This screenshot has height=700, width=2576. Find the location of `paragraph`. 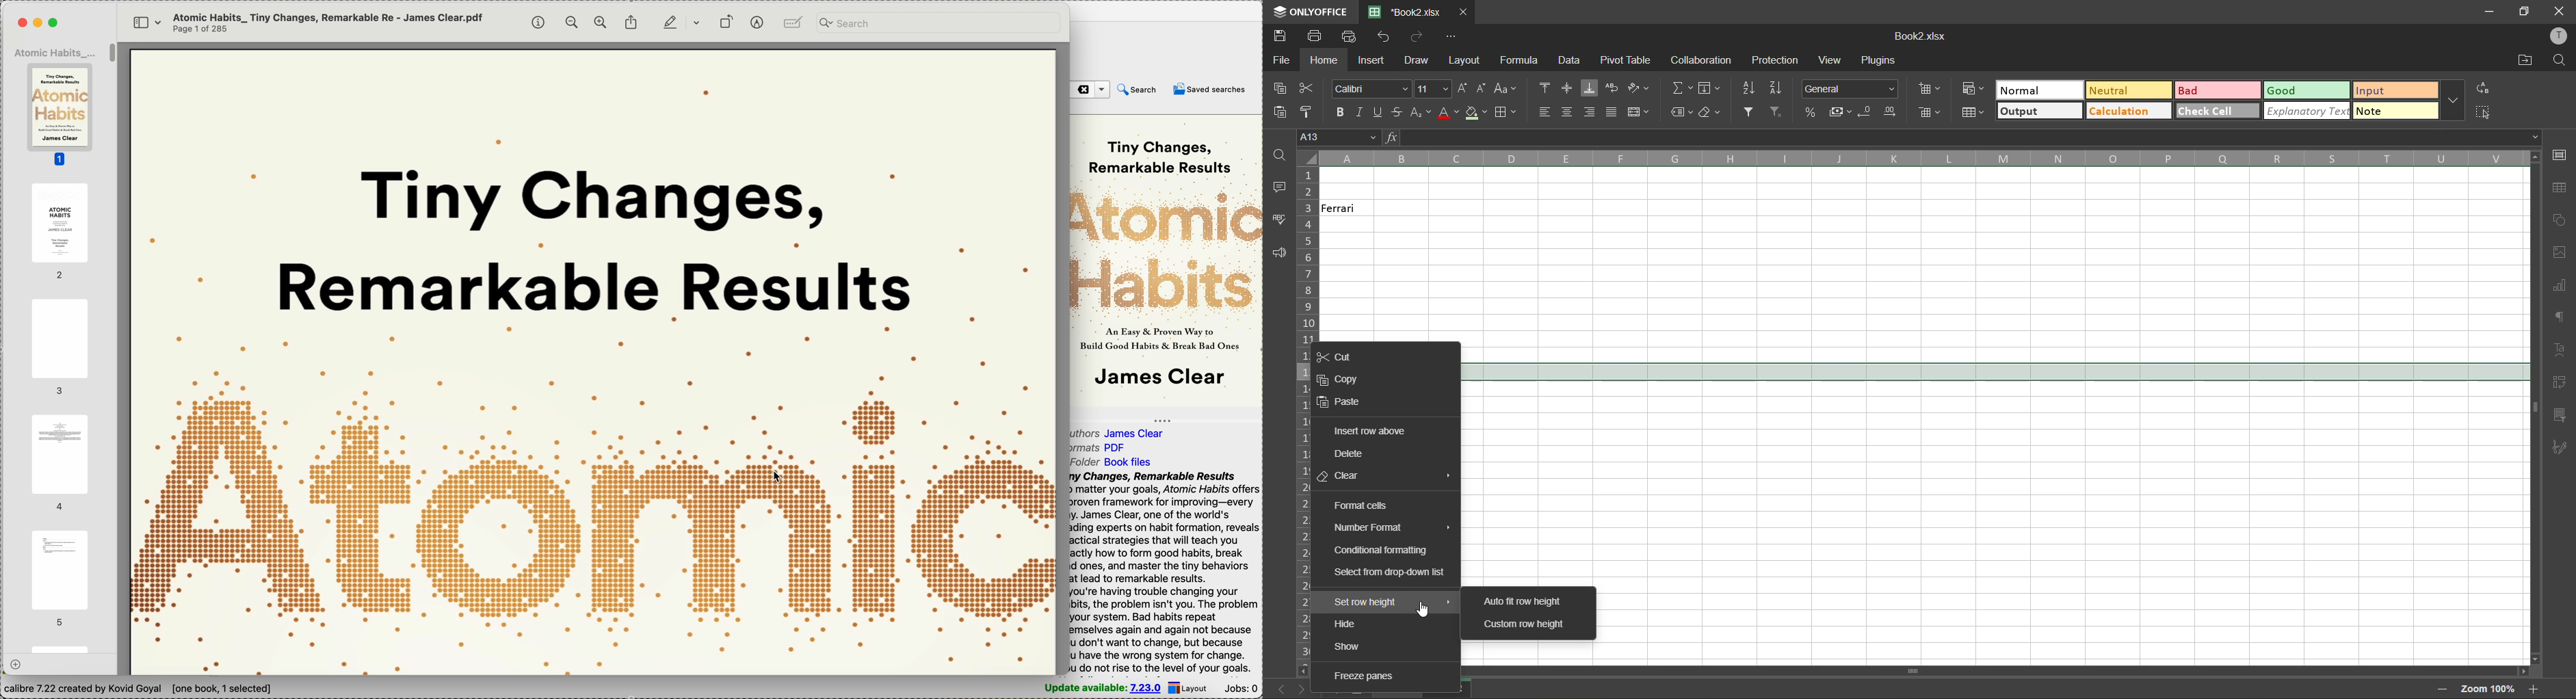

paragraph is located at coordinates (2560, 320).